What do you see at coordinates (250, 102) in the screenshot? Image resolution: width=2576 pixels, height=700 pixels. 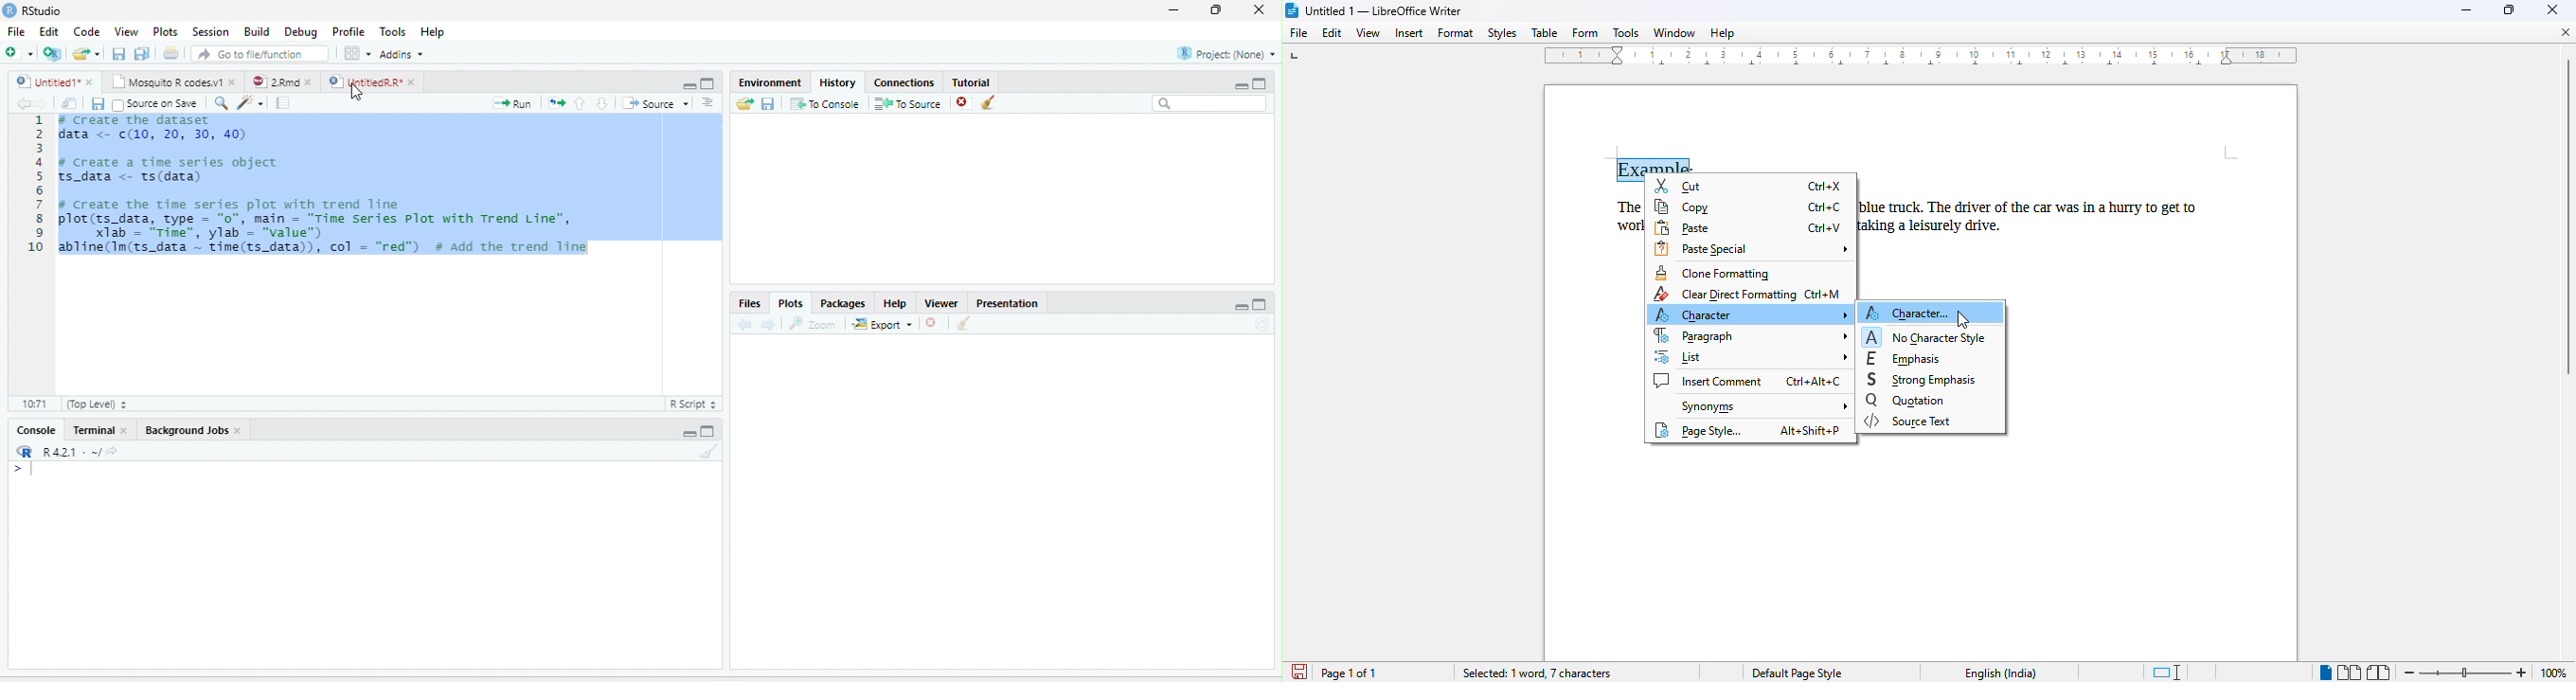 I see `Code tools` at bounding box center [250, 102].